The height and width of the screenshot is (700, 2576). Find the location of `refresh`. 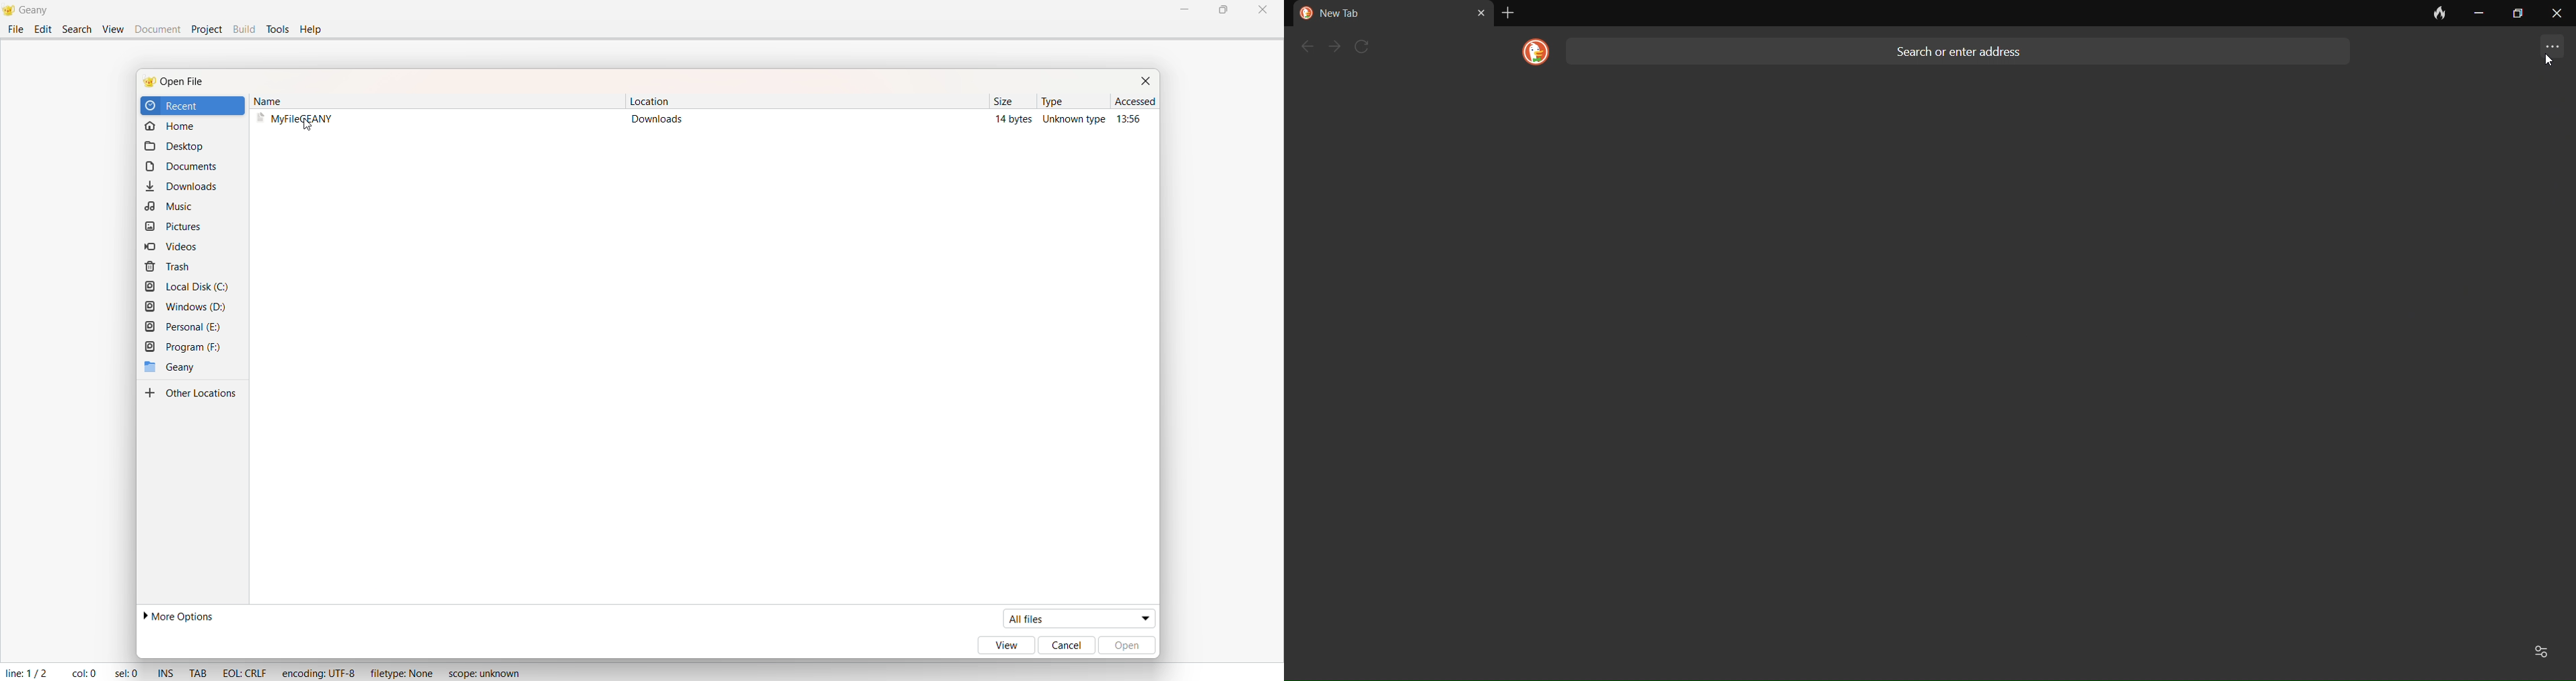

refresh is located at coordinates (1367, 46).